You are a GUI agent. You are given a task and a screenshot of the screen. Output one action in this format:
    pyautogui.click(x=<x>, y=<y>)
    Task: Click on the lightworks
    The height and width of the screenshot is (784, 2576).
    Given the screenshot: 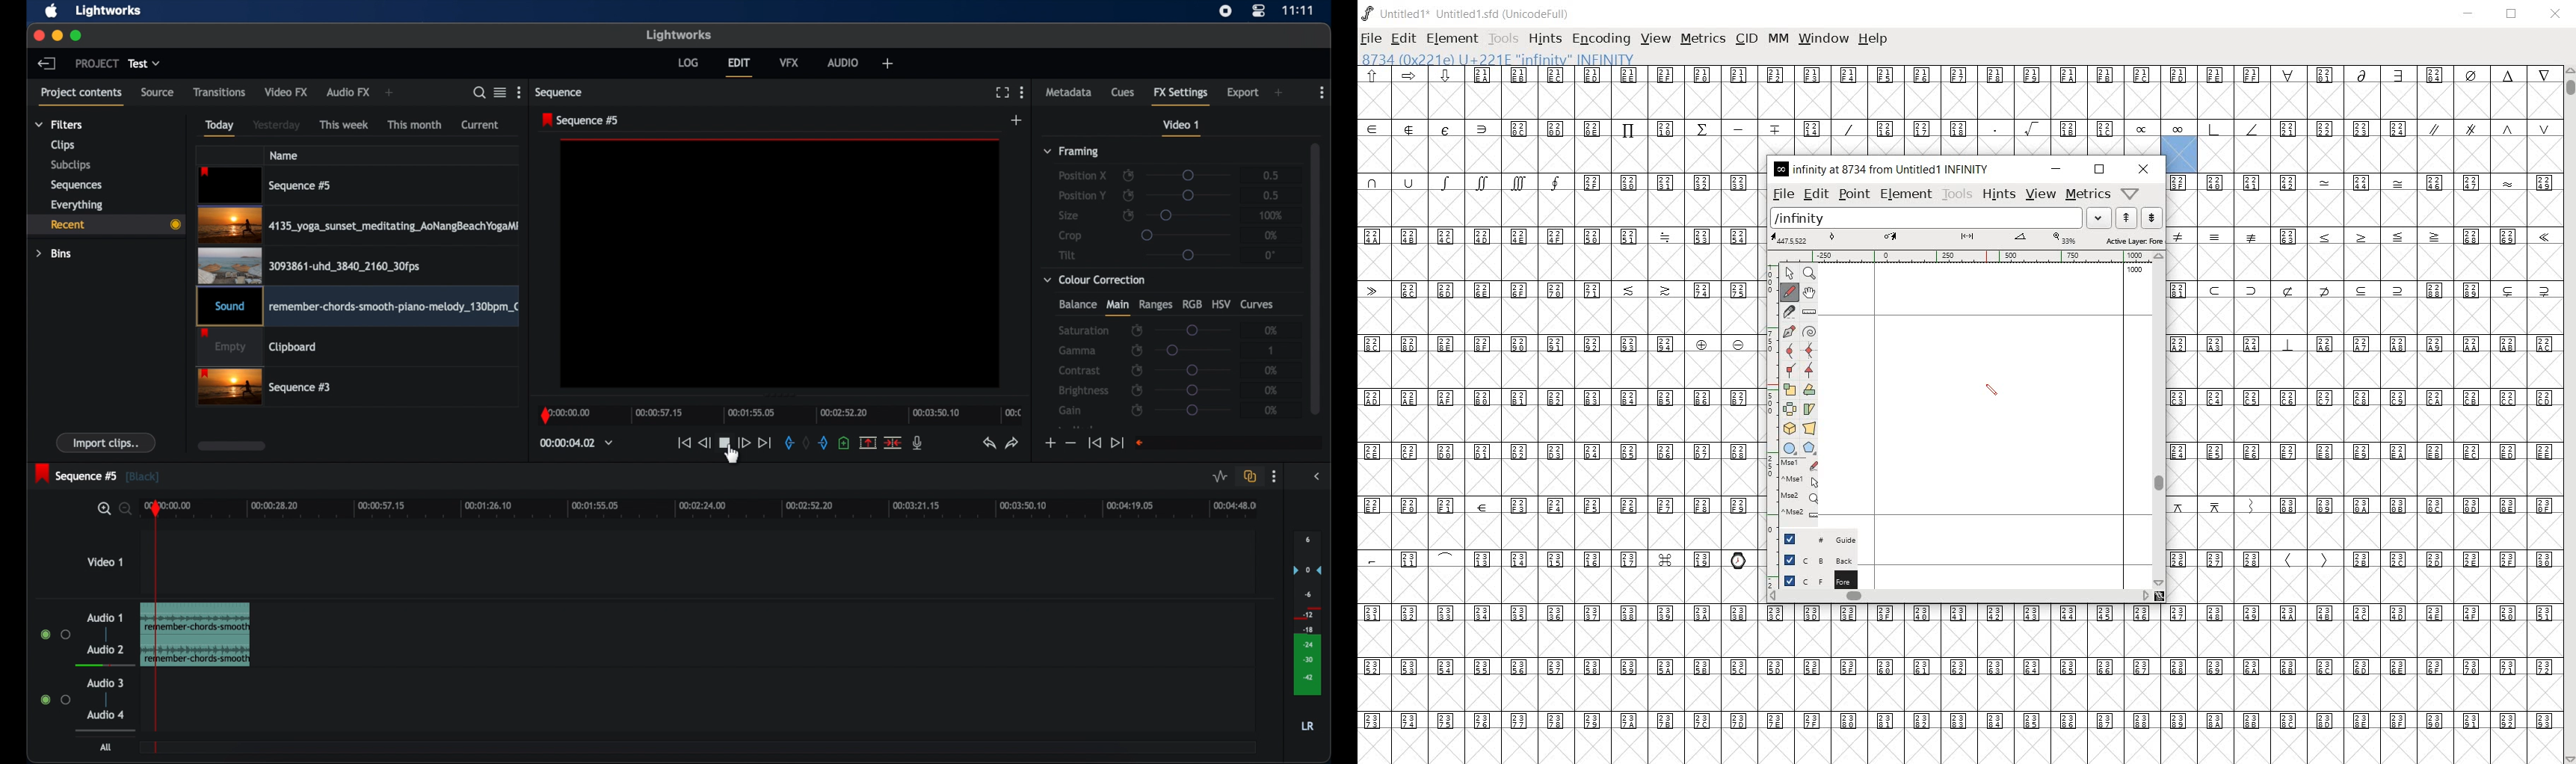 What is the action you would take?
    pyautogui.click(x=679, y=35)
    